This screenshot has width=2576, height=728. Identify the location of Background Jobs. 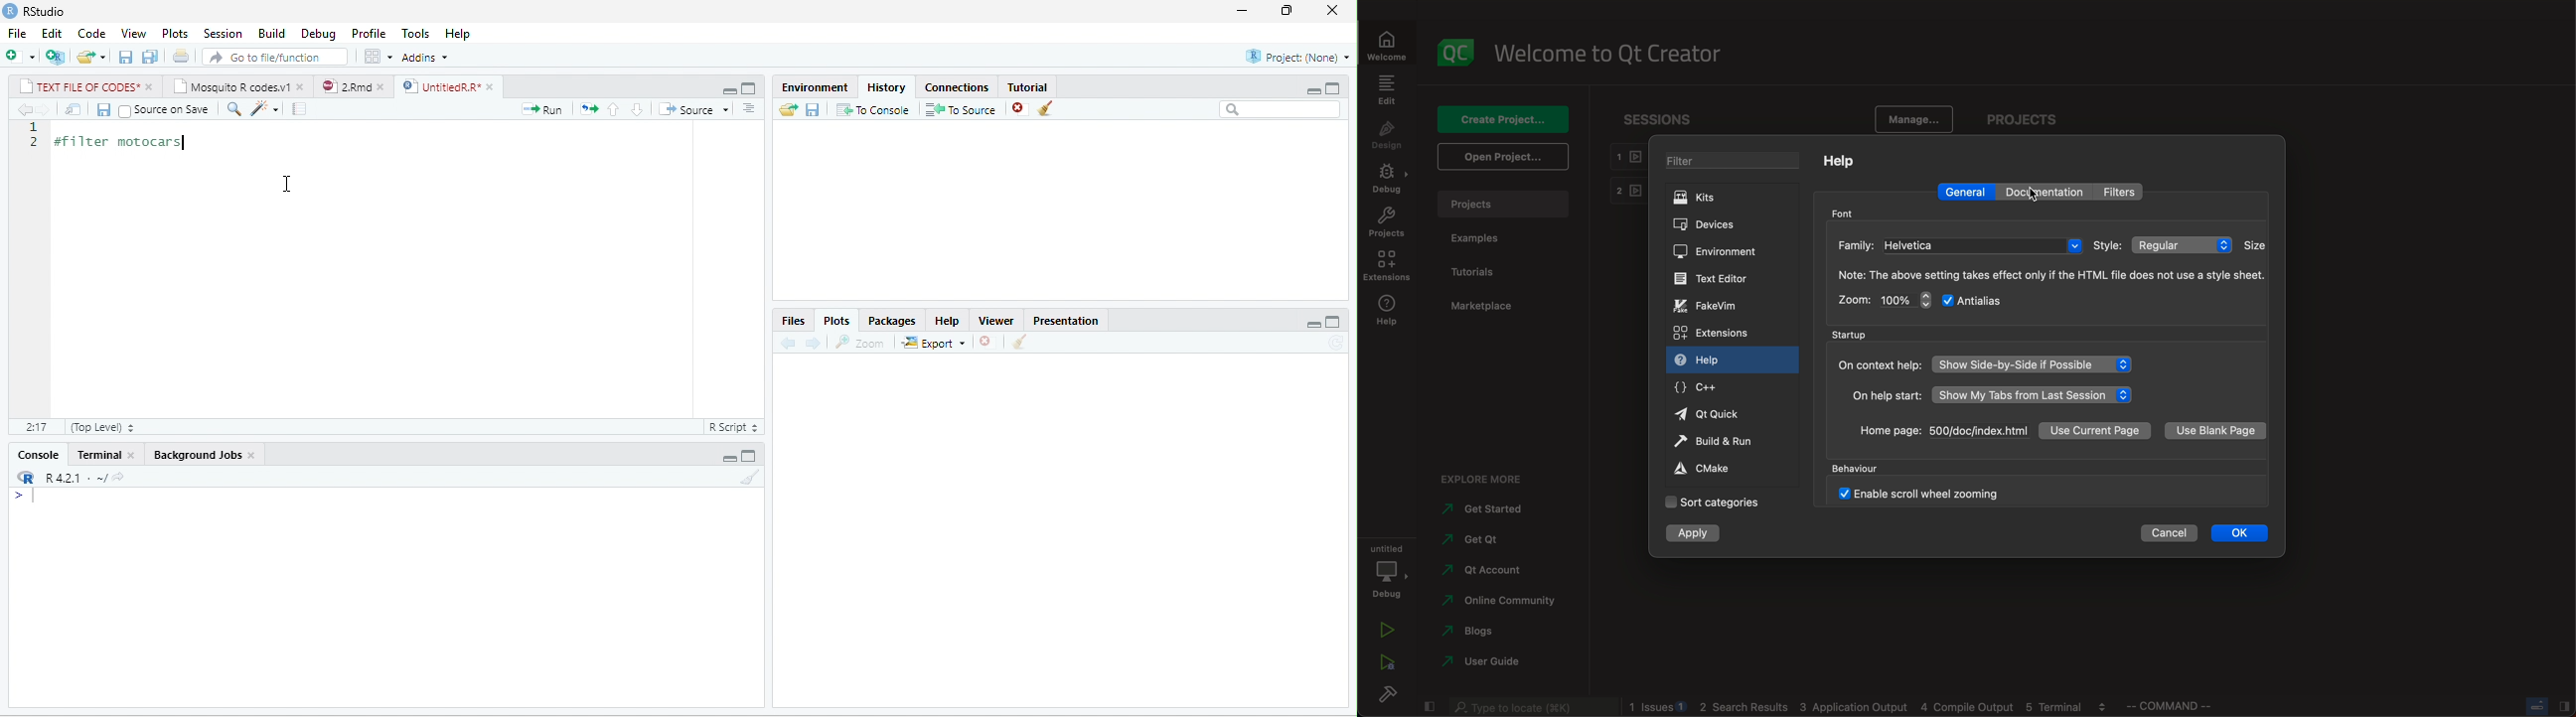
(196, 455).